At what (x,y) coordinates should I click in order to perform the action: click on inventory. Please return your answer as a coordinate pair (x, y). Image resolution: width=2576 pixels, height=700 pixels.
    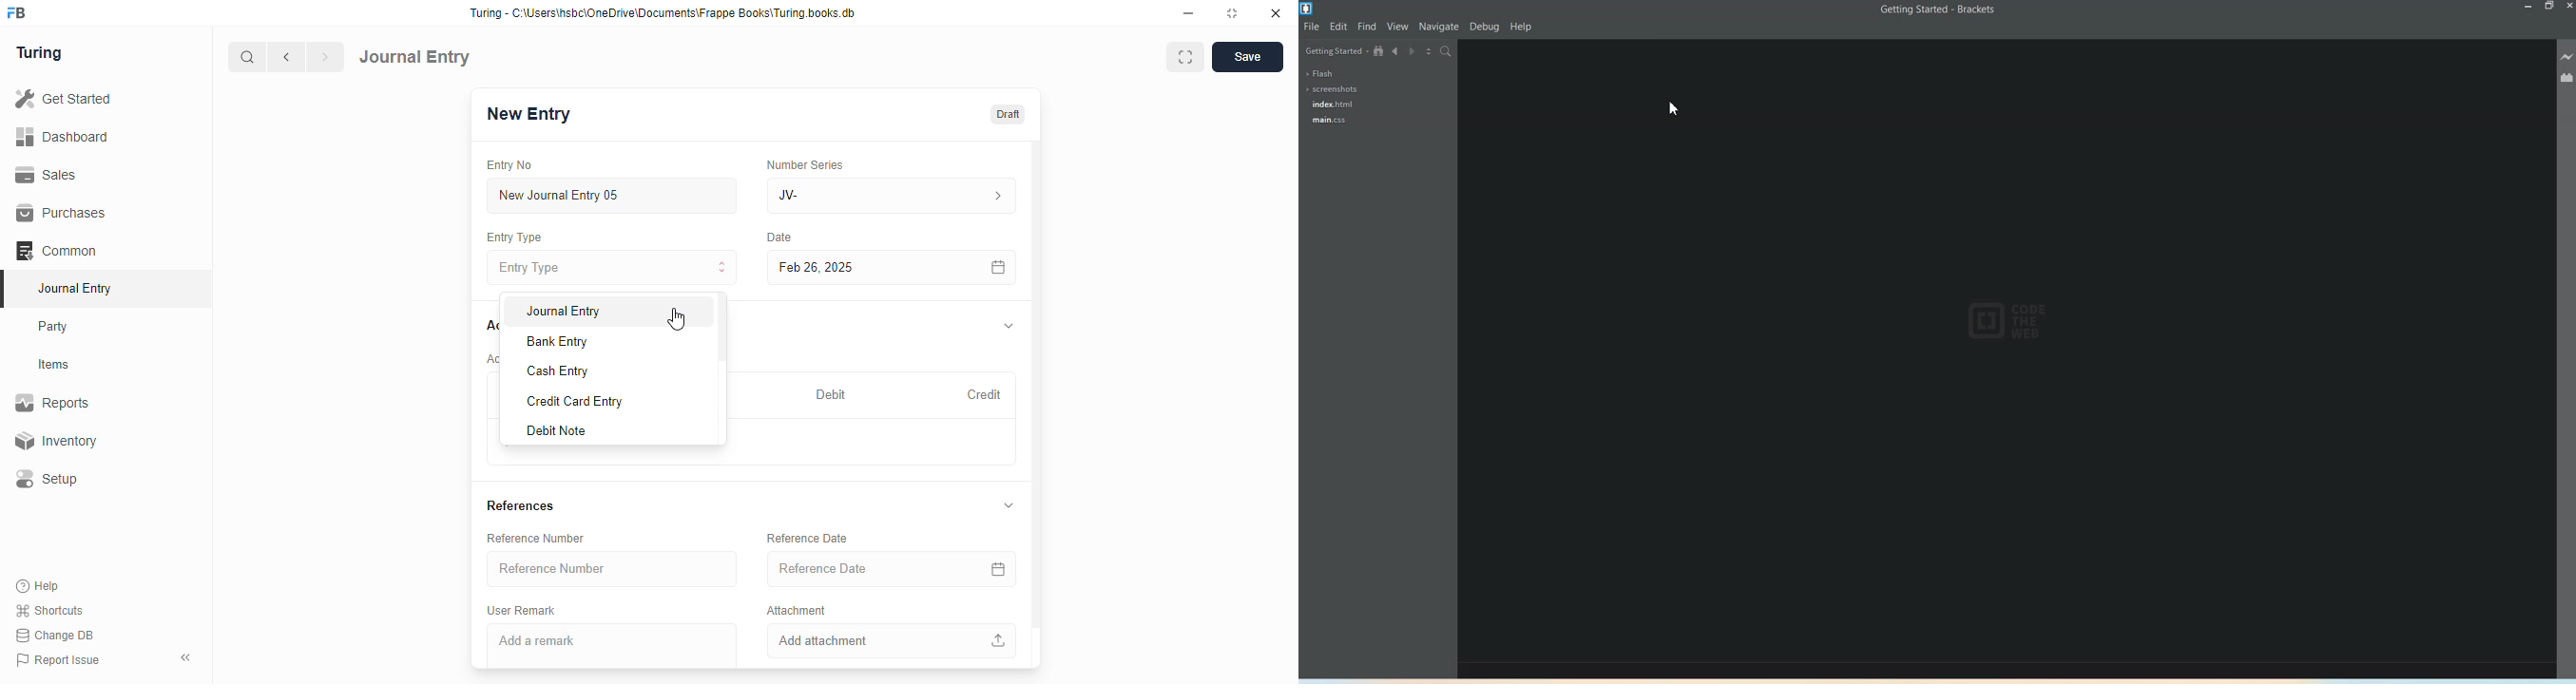
    Looking at the image, I should click on (55, 441).